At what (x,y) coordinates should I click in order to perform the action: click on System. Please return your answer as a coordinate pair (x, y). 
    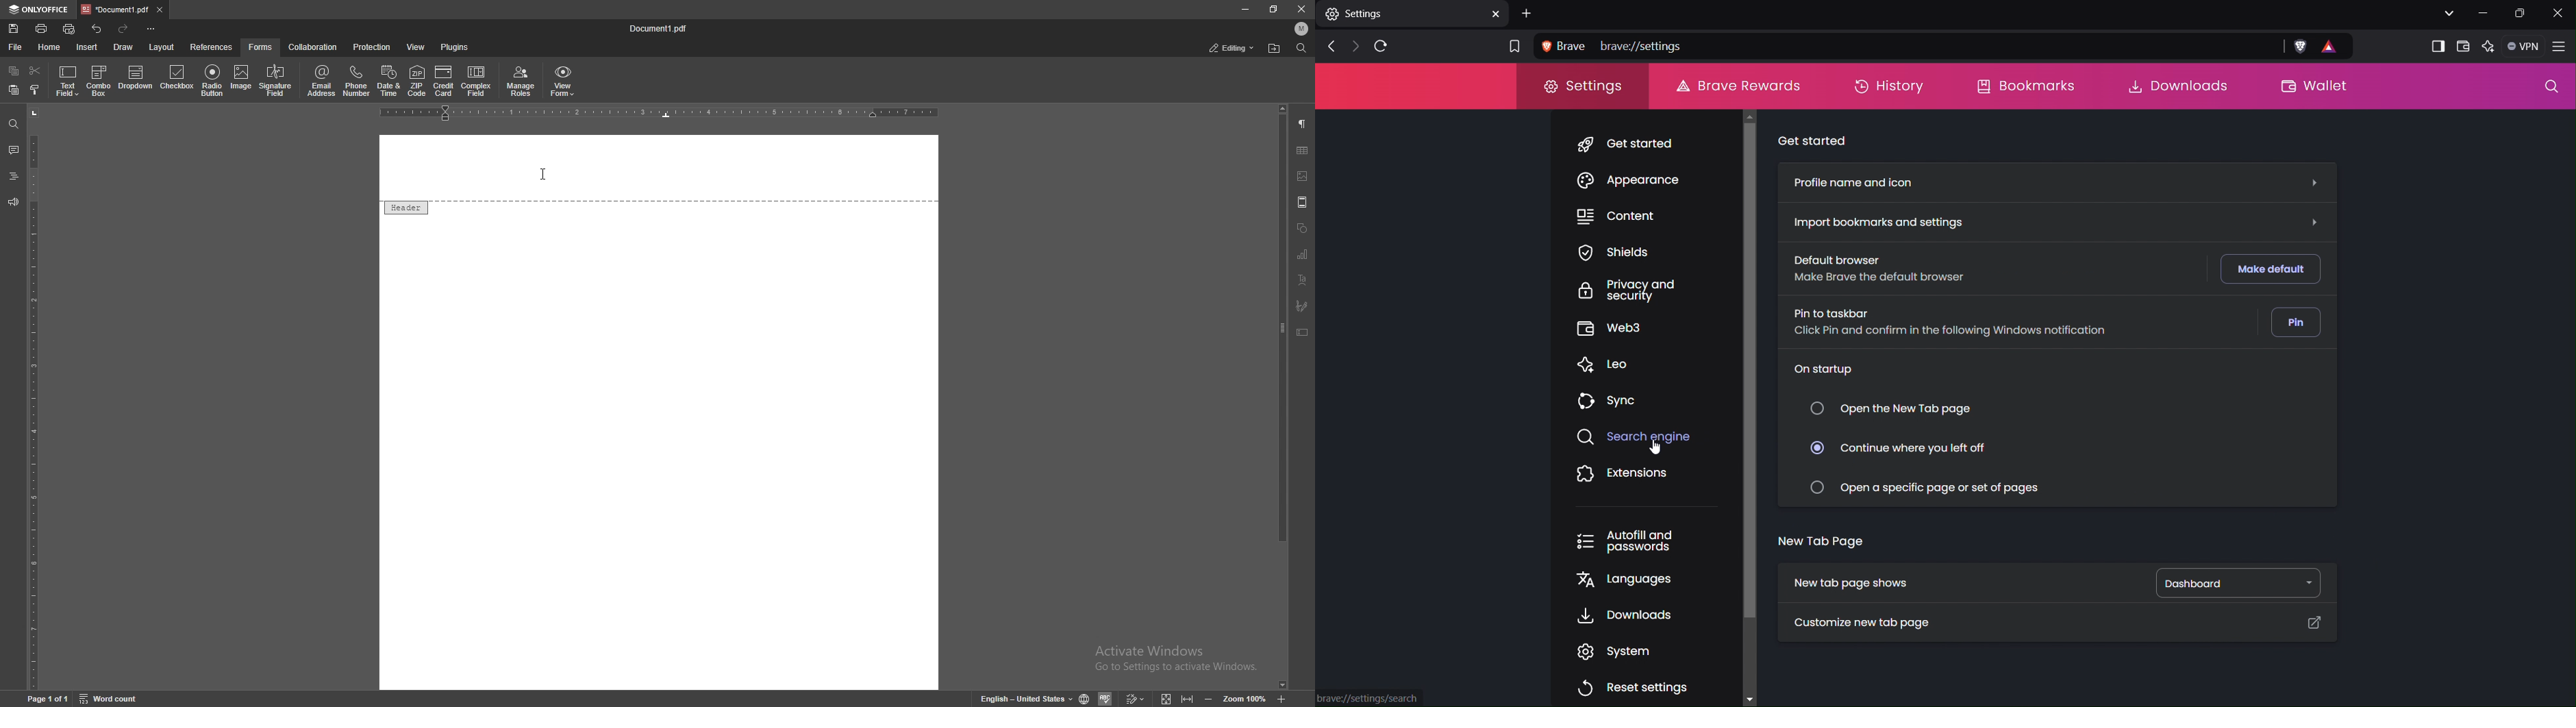
    Looking at the image, I should click on (1624, 651).